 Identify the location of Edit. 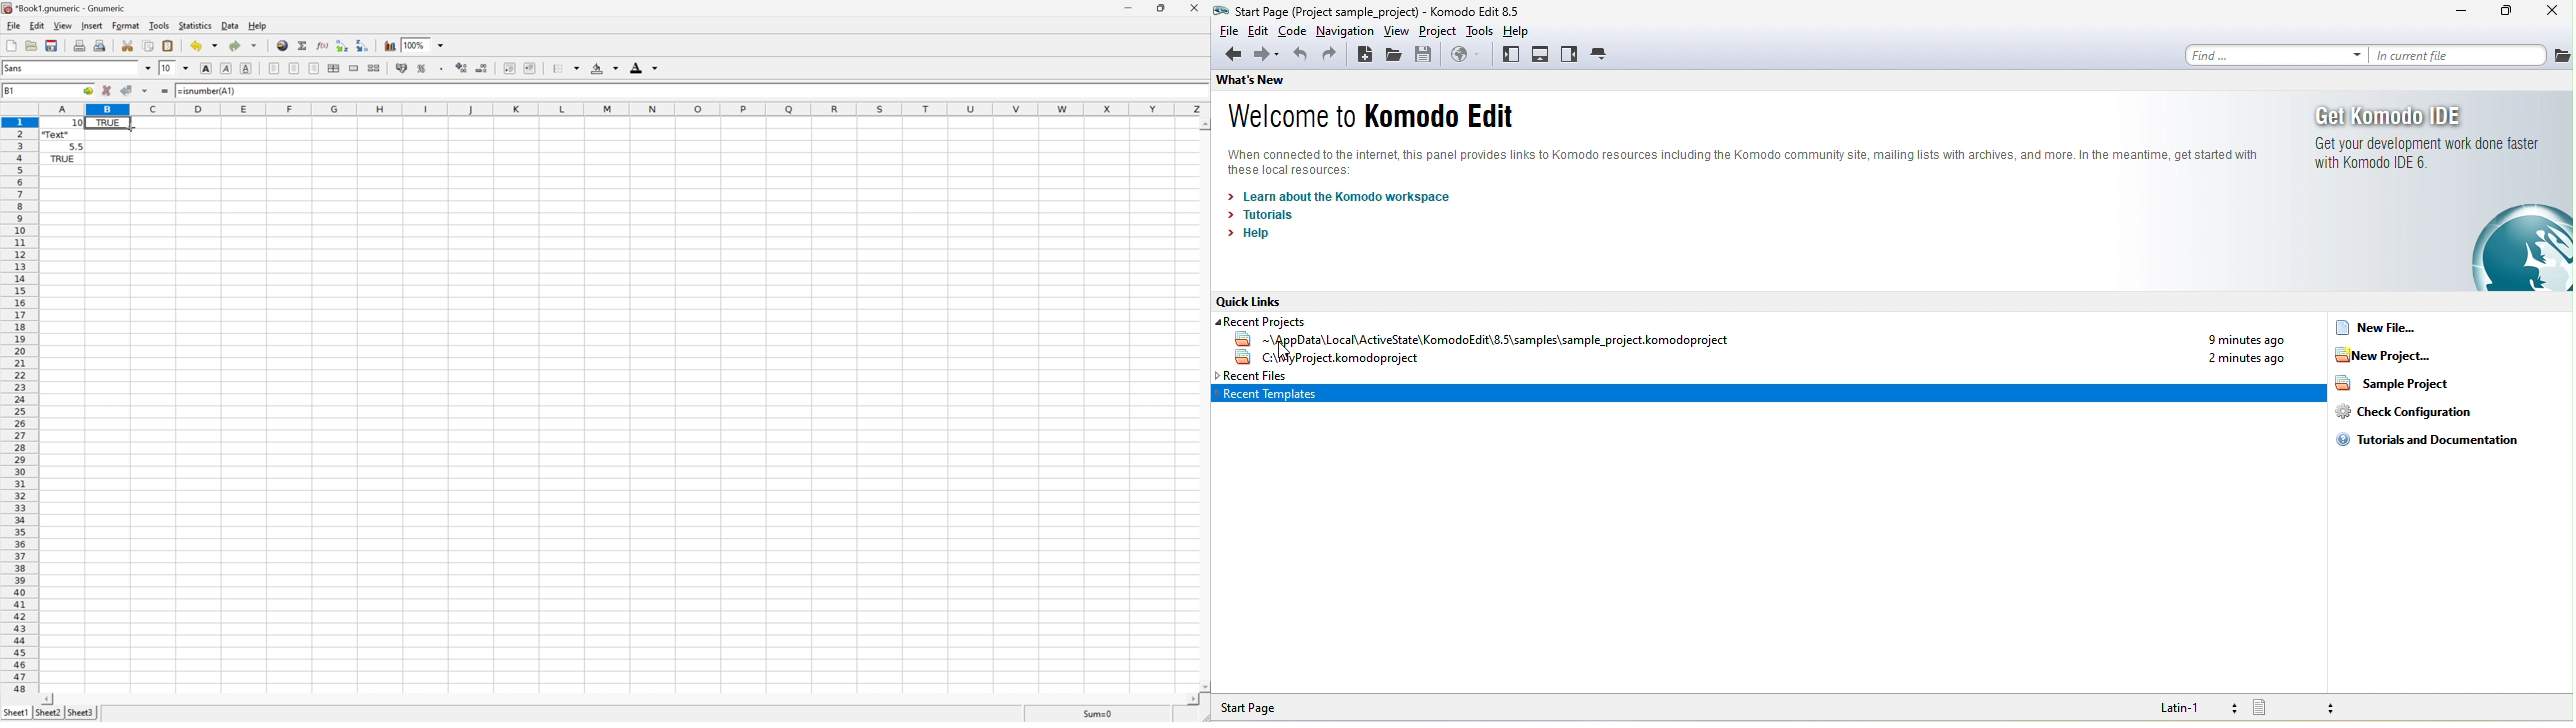
(36, 25).